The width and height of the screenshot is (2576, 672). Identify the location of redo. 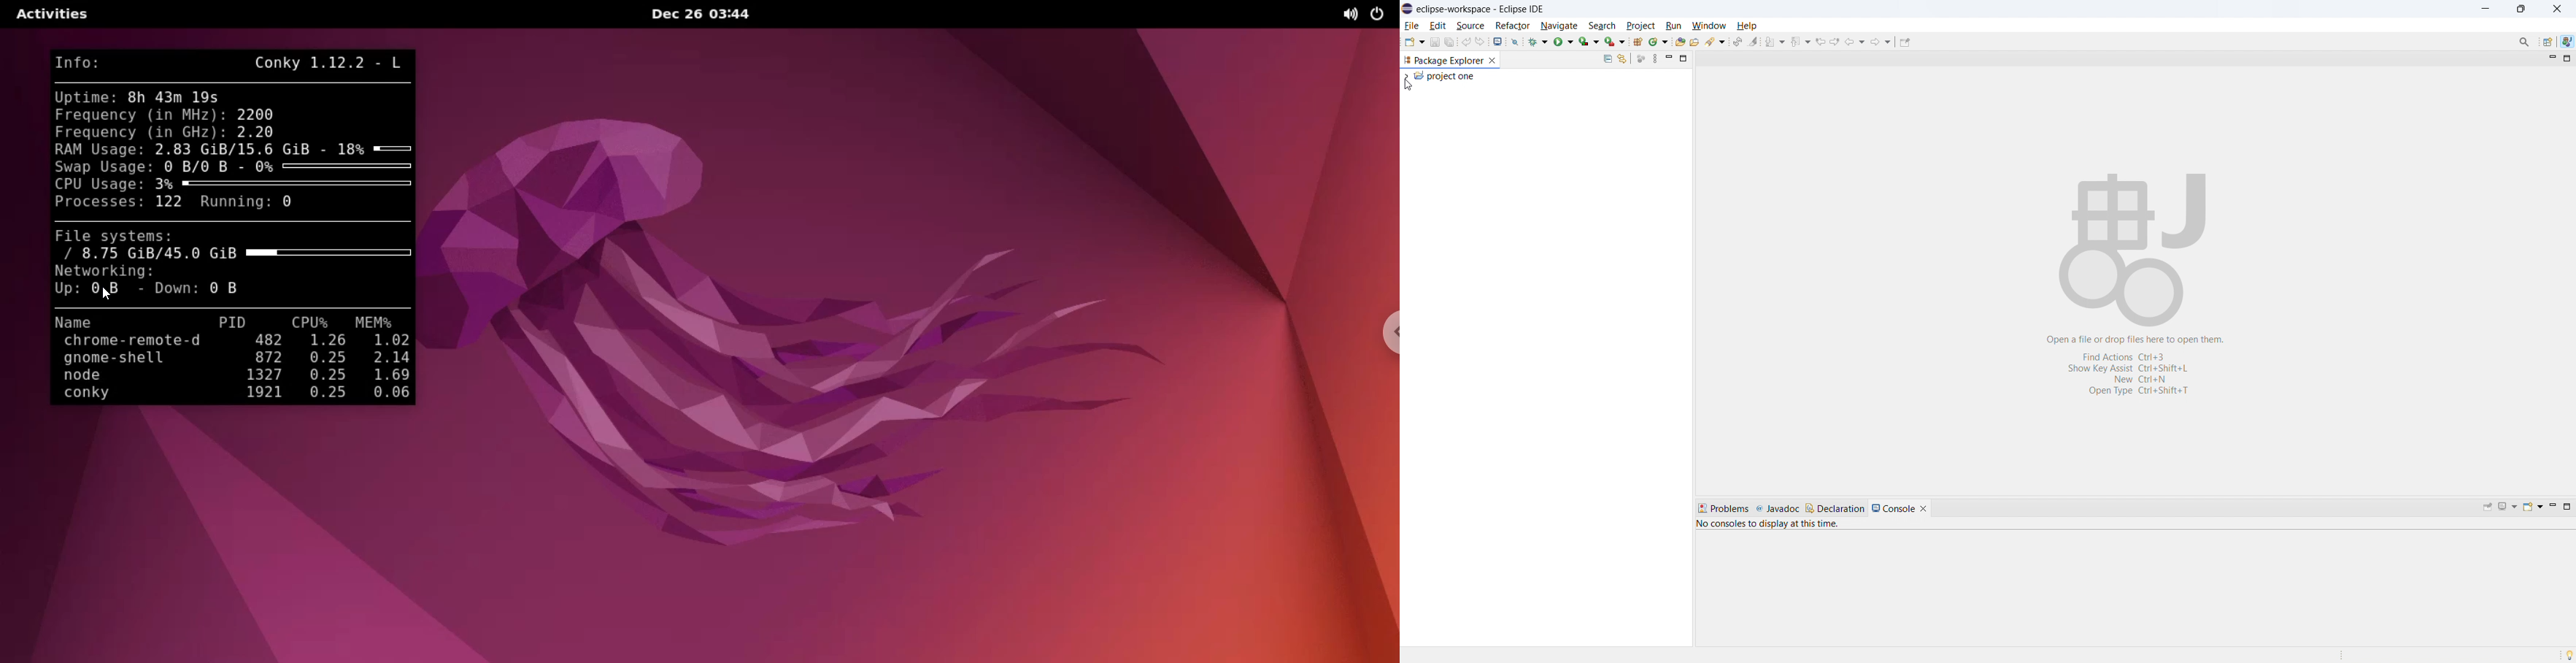
(1479, 41).